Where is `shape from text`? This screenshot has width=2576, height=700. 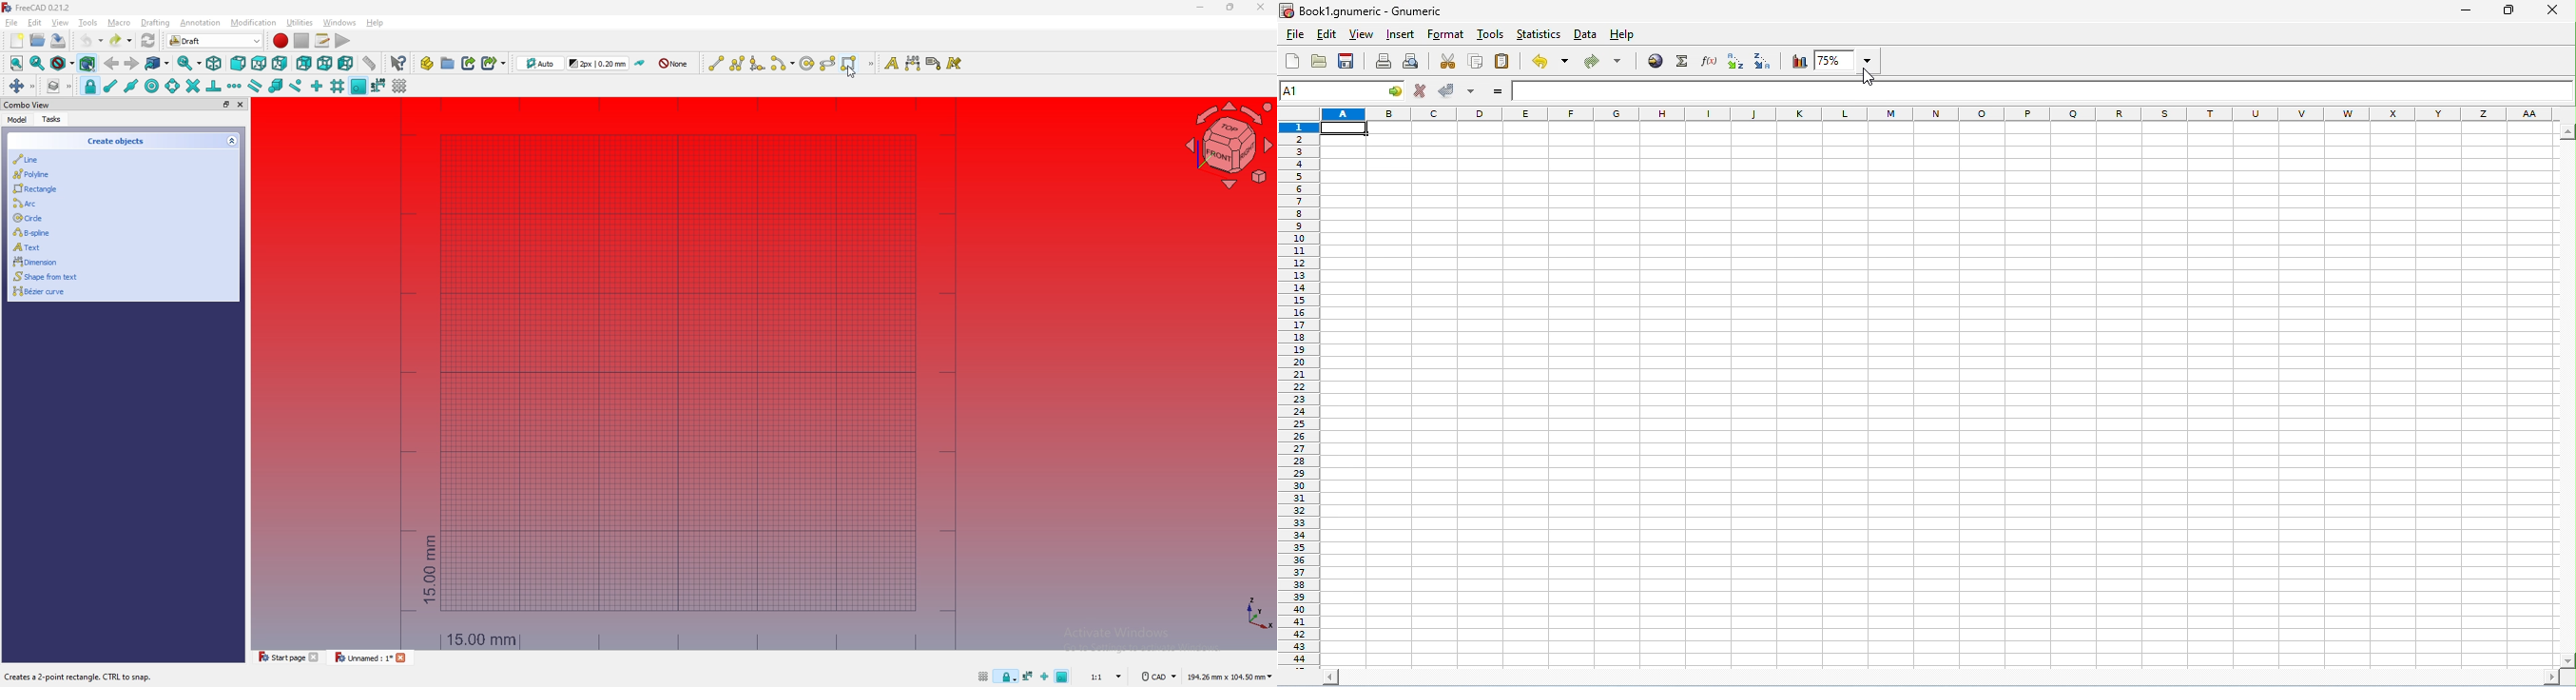 shape from text is located at coordinates (116, 276).